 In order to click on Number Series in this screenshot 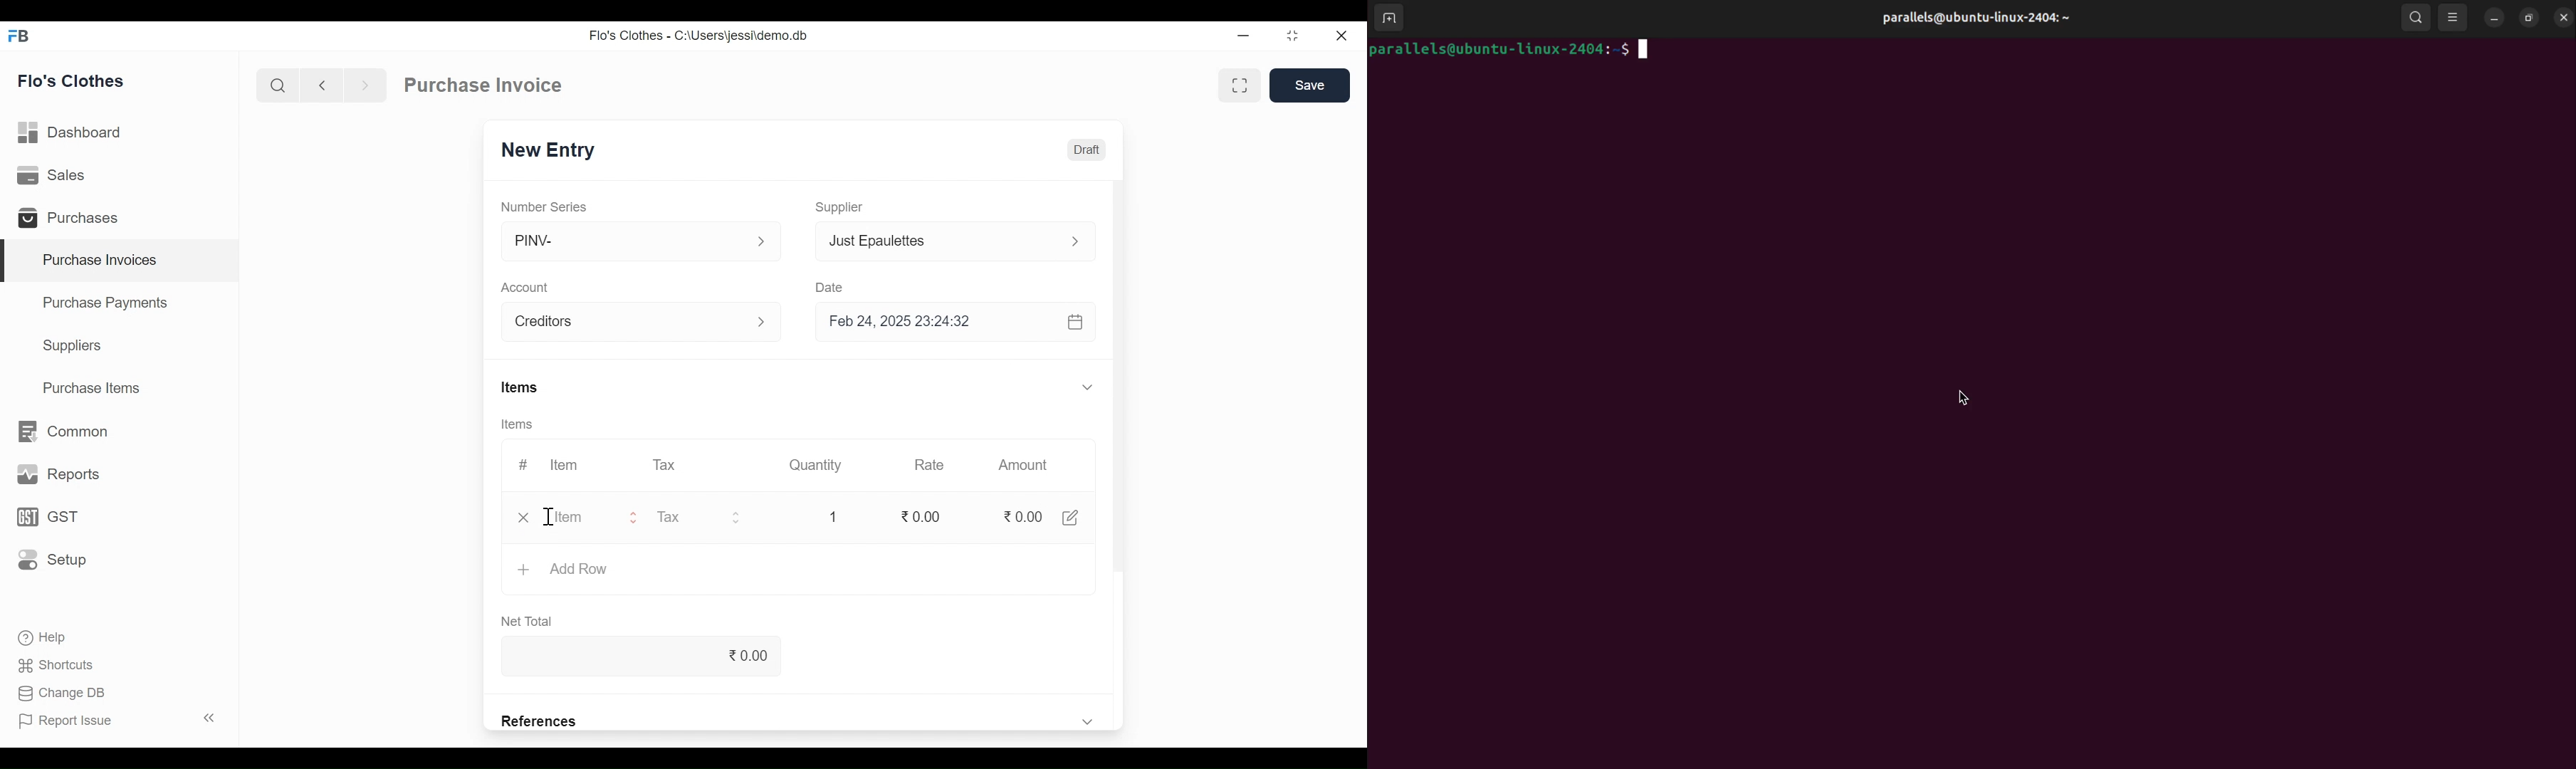, I will do `click(545, 206)`.